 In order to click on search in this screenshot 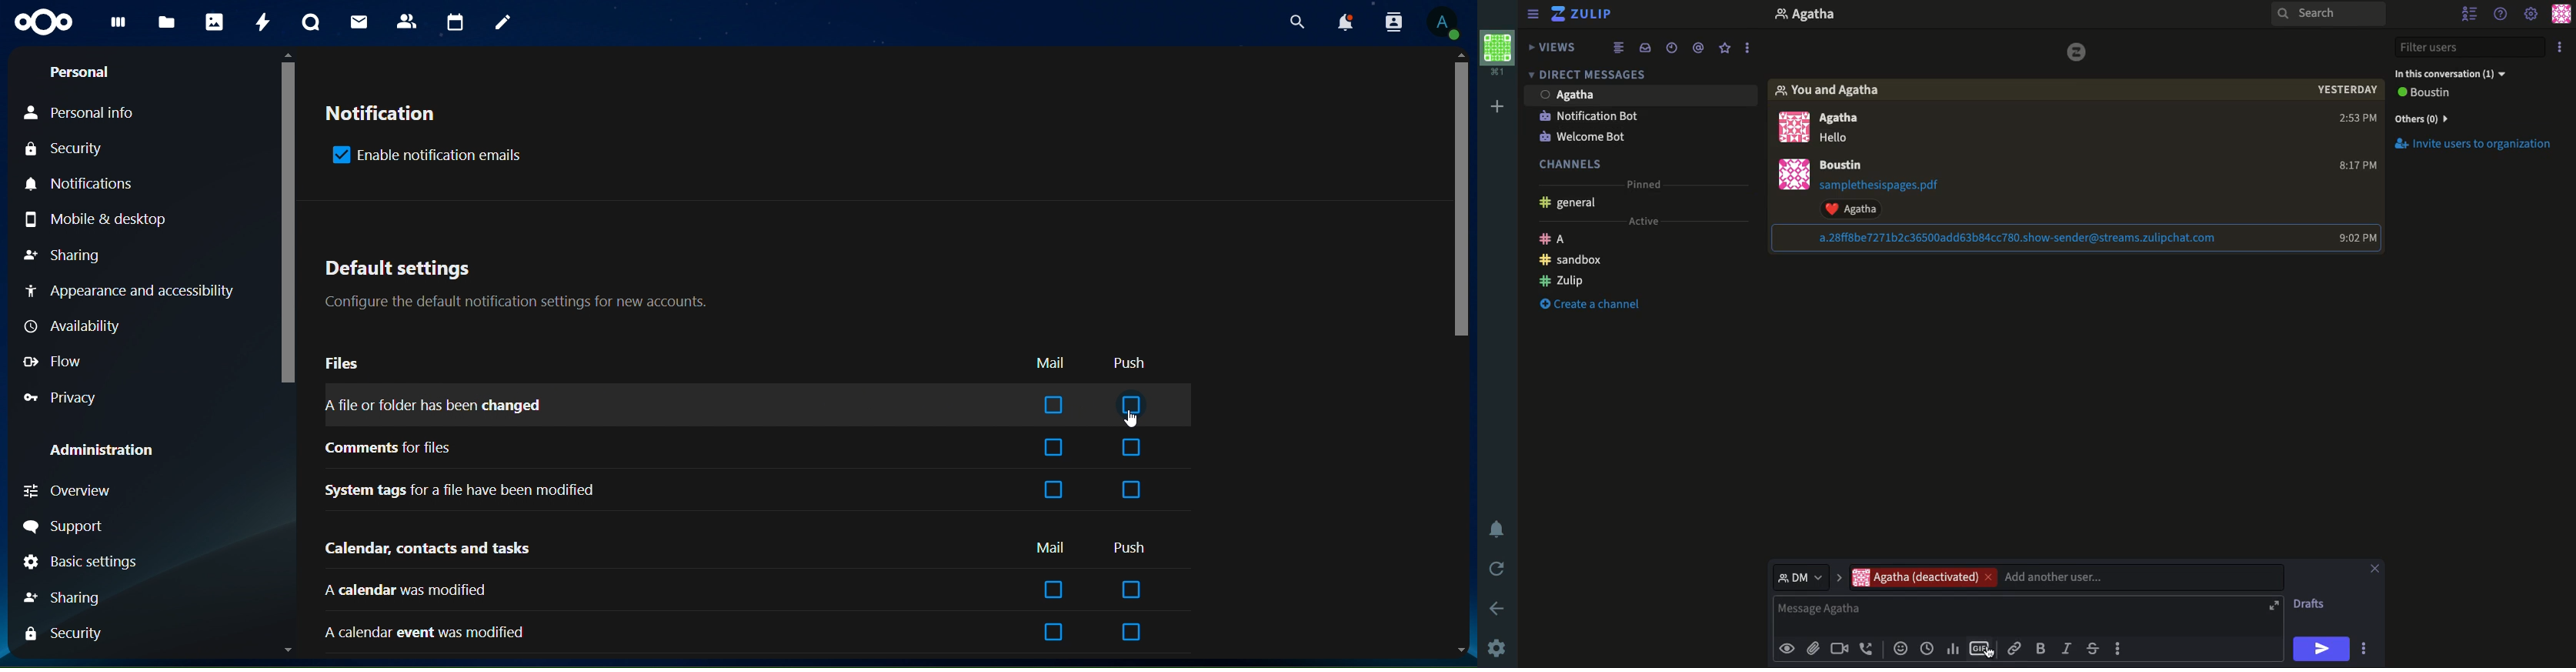, I will do `click(2329, 18)`.